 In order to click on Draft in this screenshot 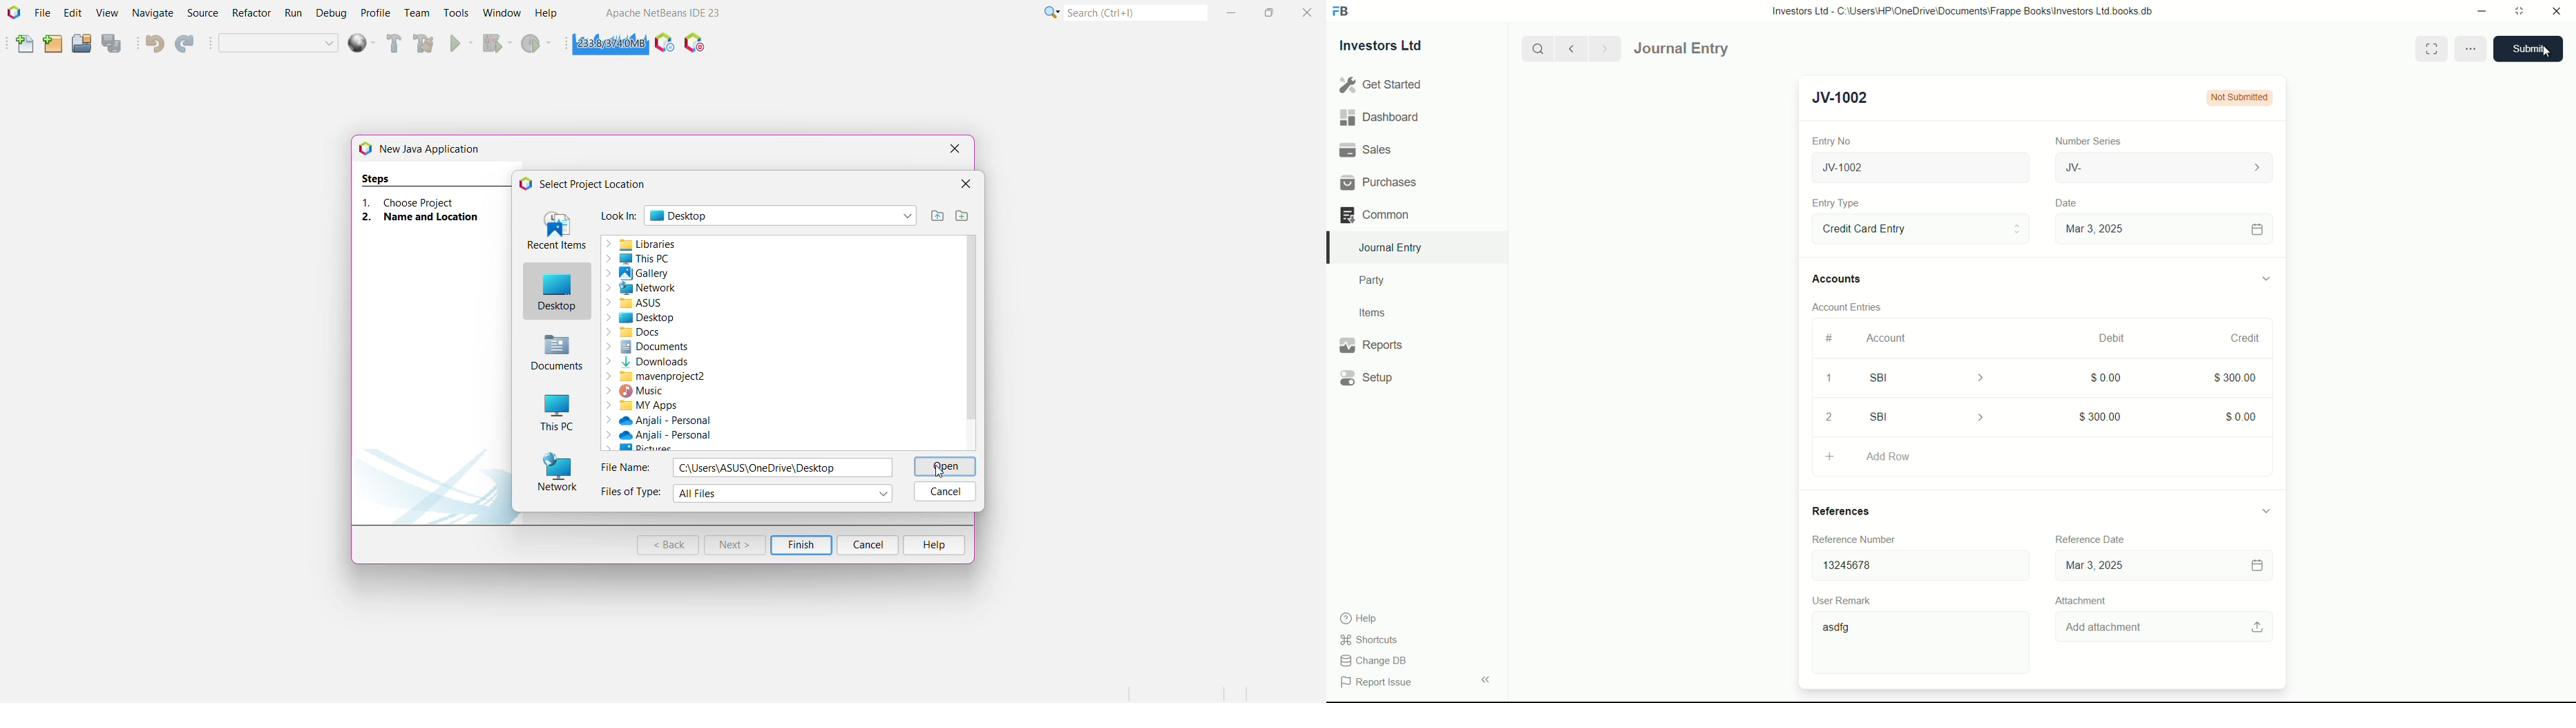, I will do `click(2238, 98)`.